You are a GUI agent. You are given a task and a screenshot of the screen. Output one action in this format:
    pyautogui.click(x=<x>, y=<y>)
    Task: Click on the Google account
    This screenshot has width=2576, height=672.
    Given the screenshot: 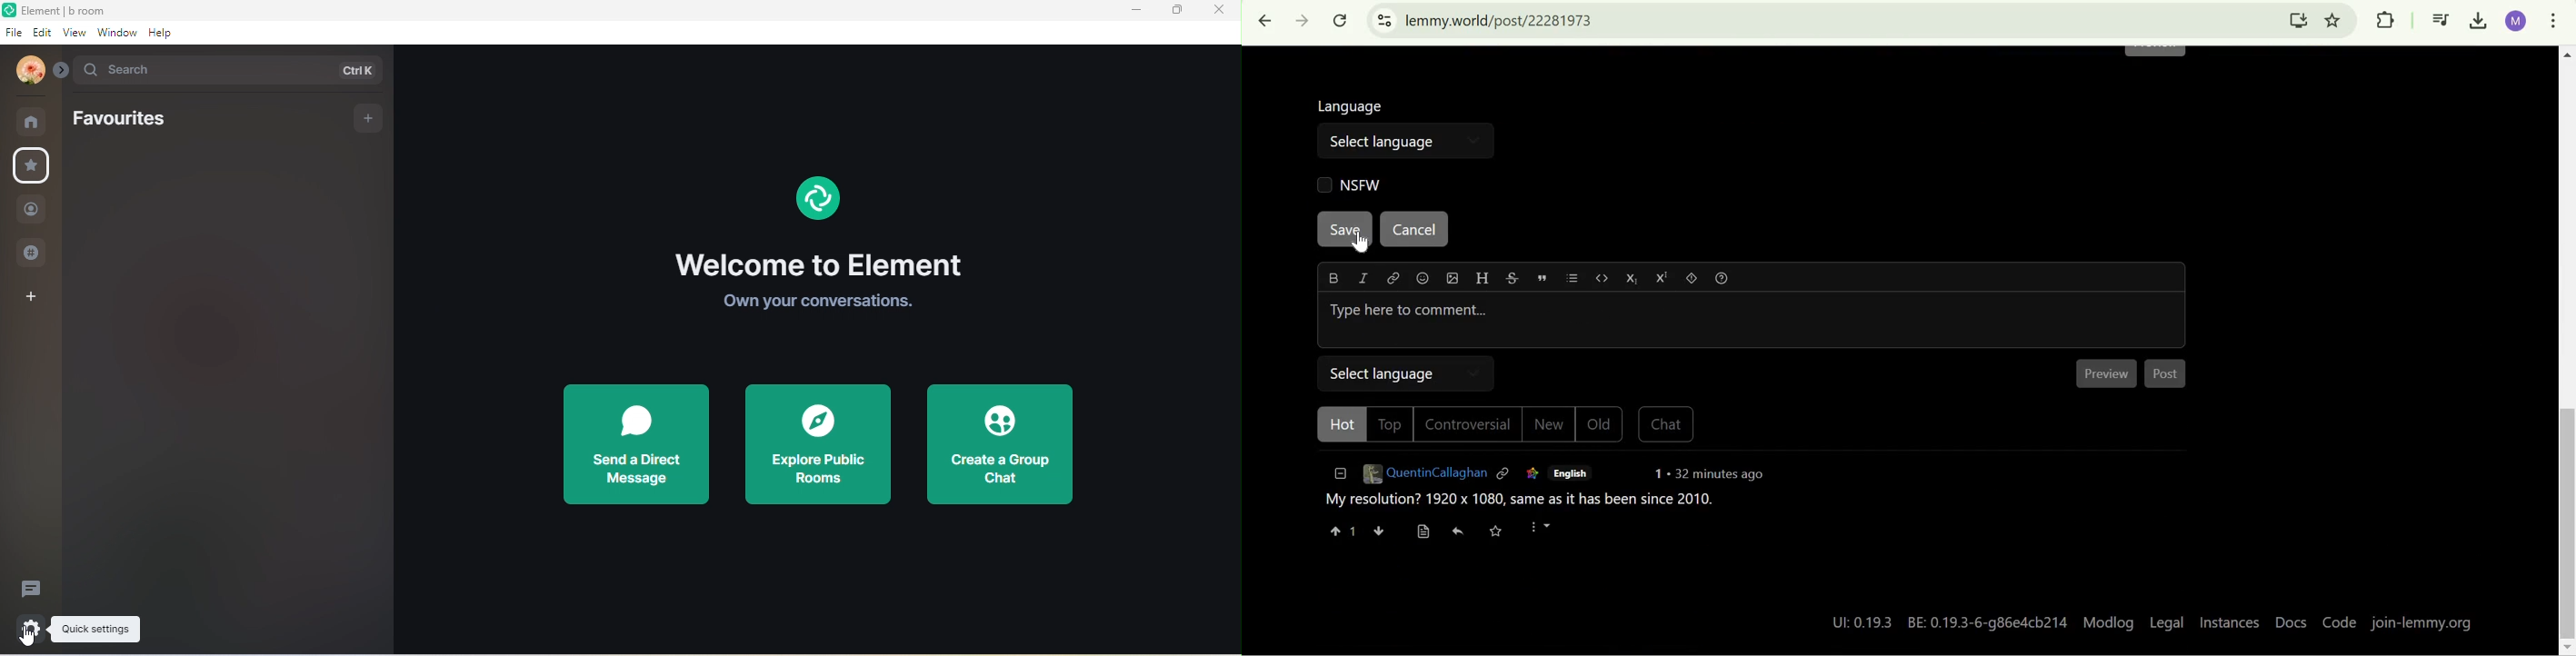 What is the action you would take?
    pyautogui.click(x=2517, y=21)
    